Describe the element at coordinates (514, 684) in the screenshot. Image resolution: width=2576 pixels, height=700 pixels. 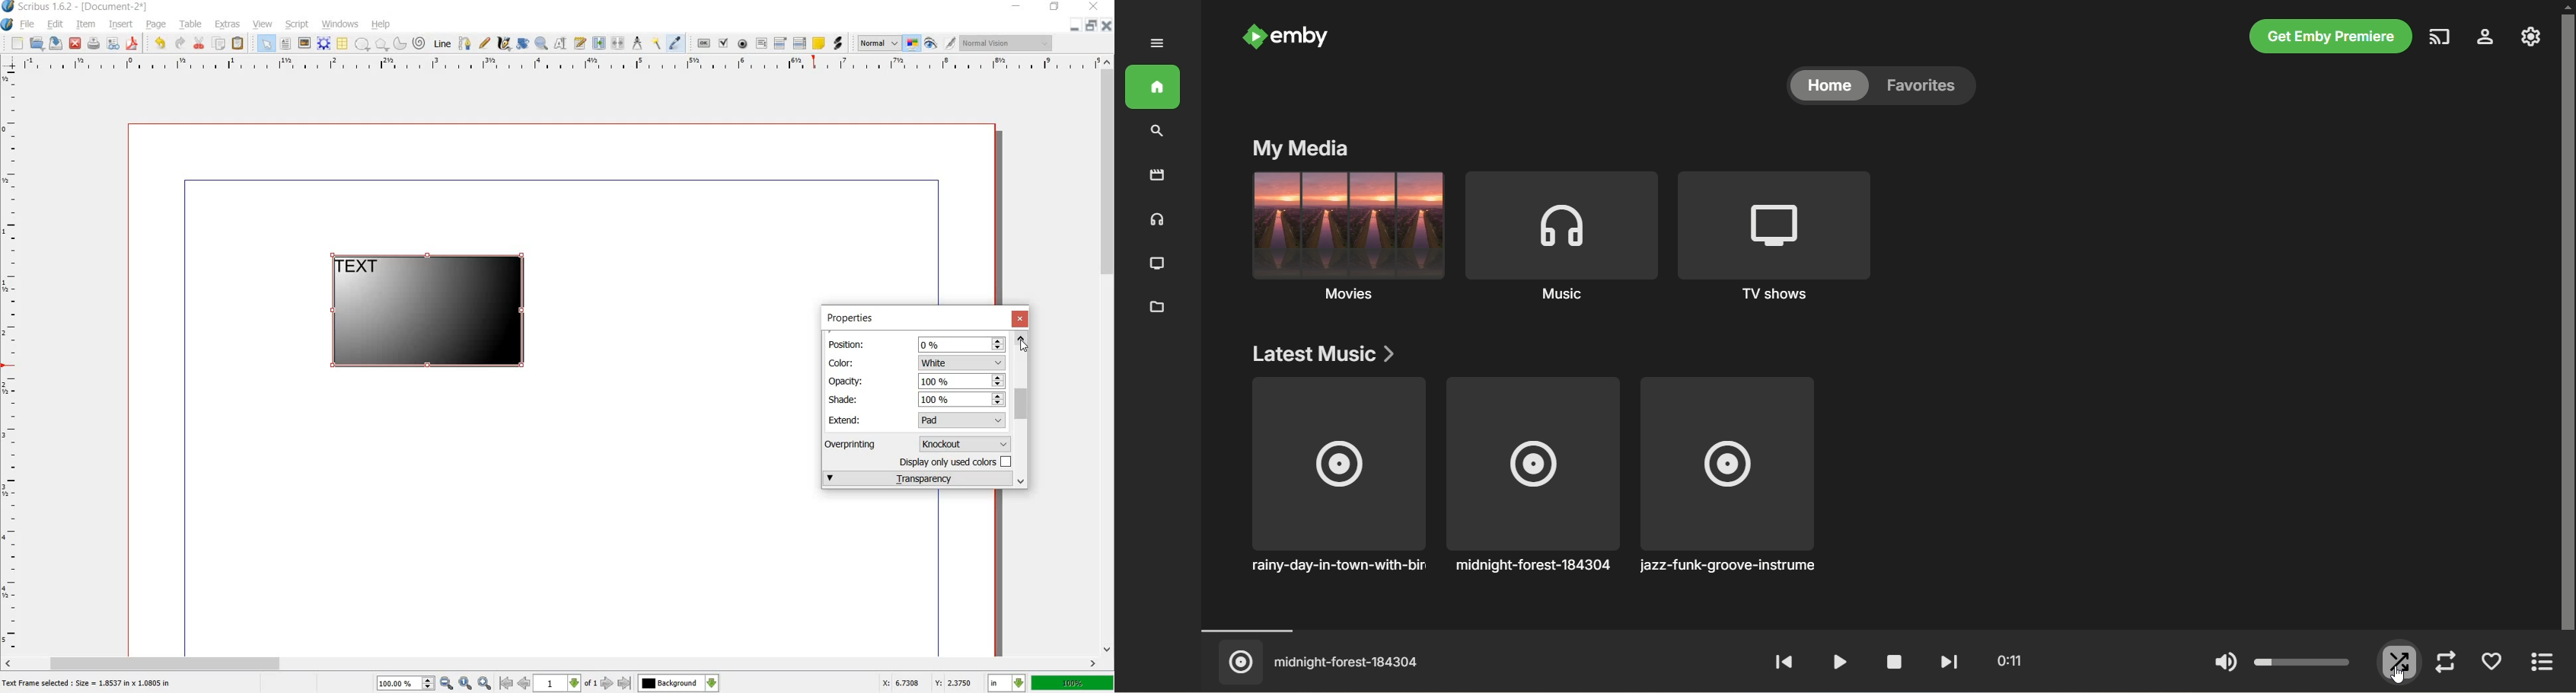
I see `go to previous or first page` at that location.